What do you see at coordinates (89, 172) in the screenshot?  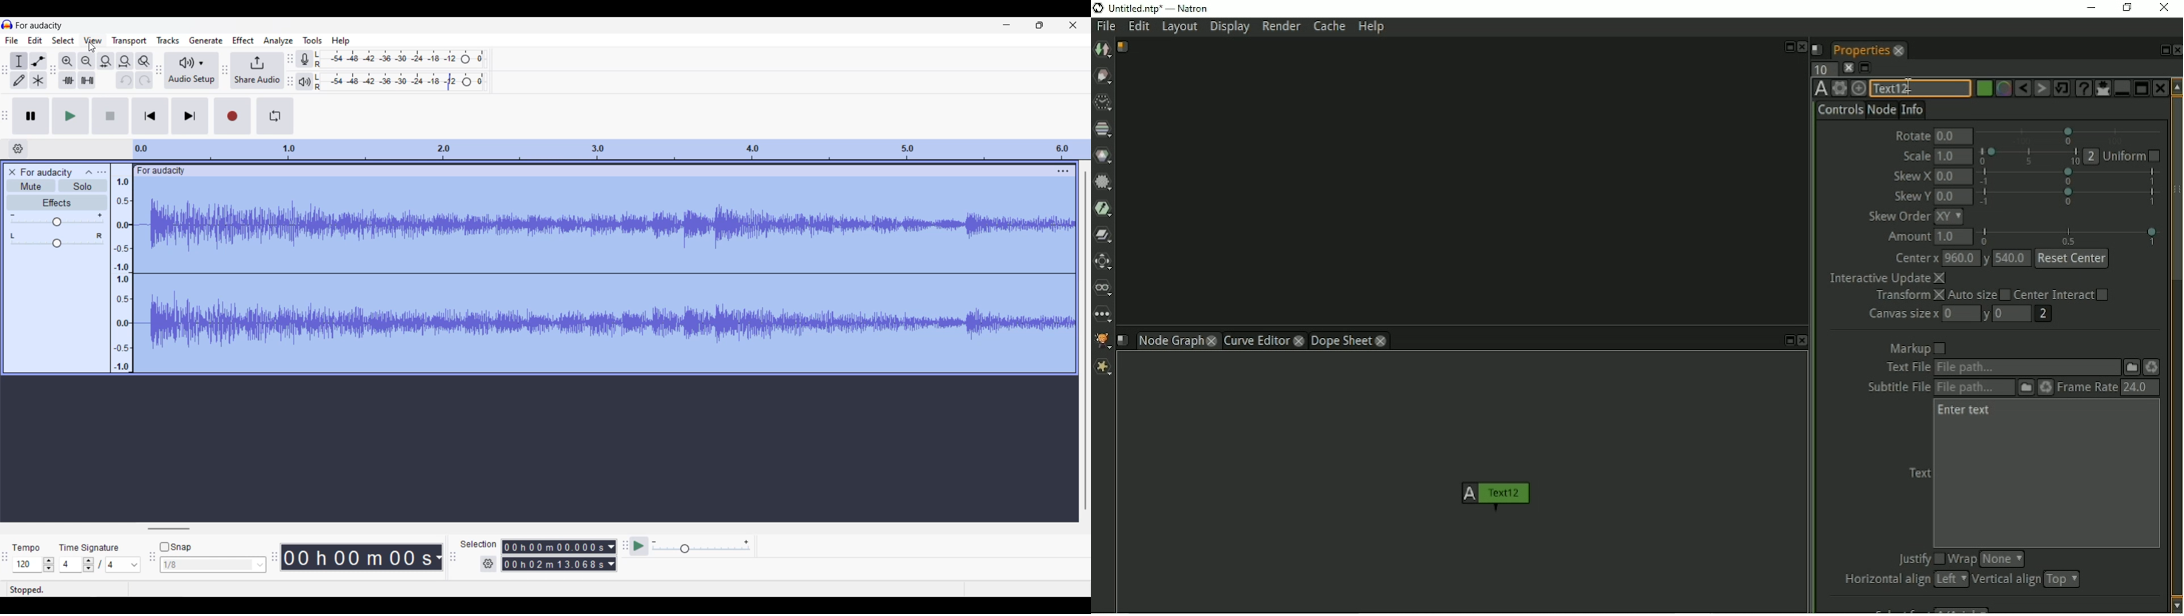 I see `Collapse` at bounding box center [89, 172].